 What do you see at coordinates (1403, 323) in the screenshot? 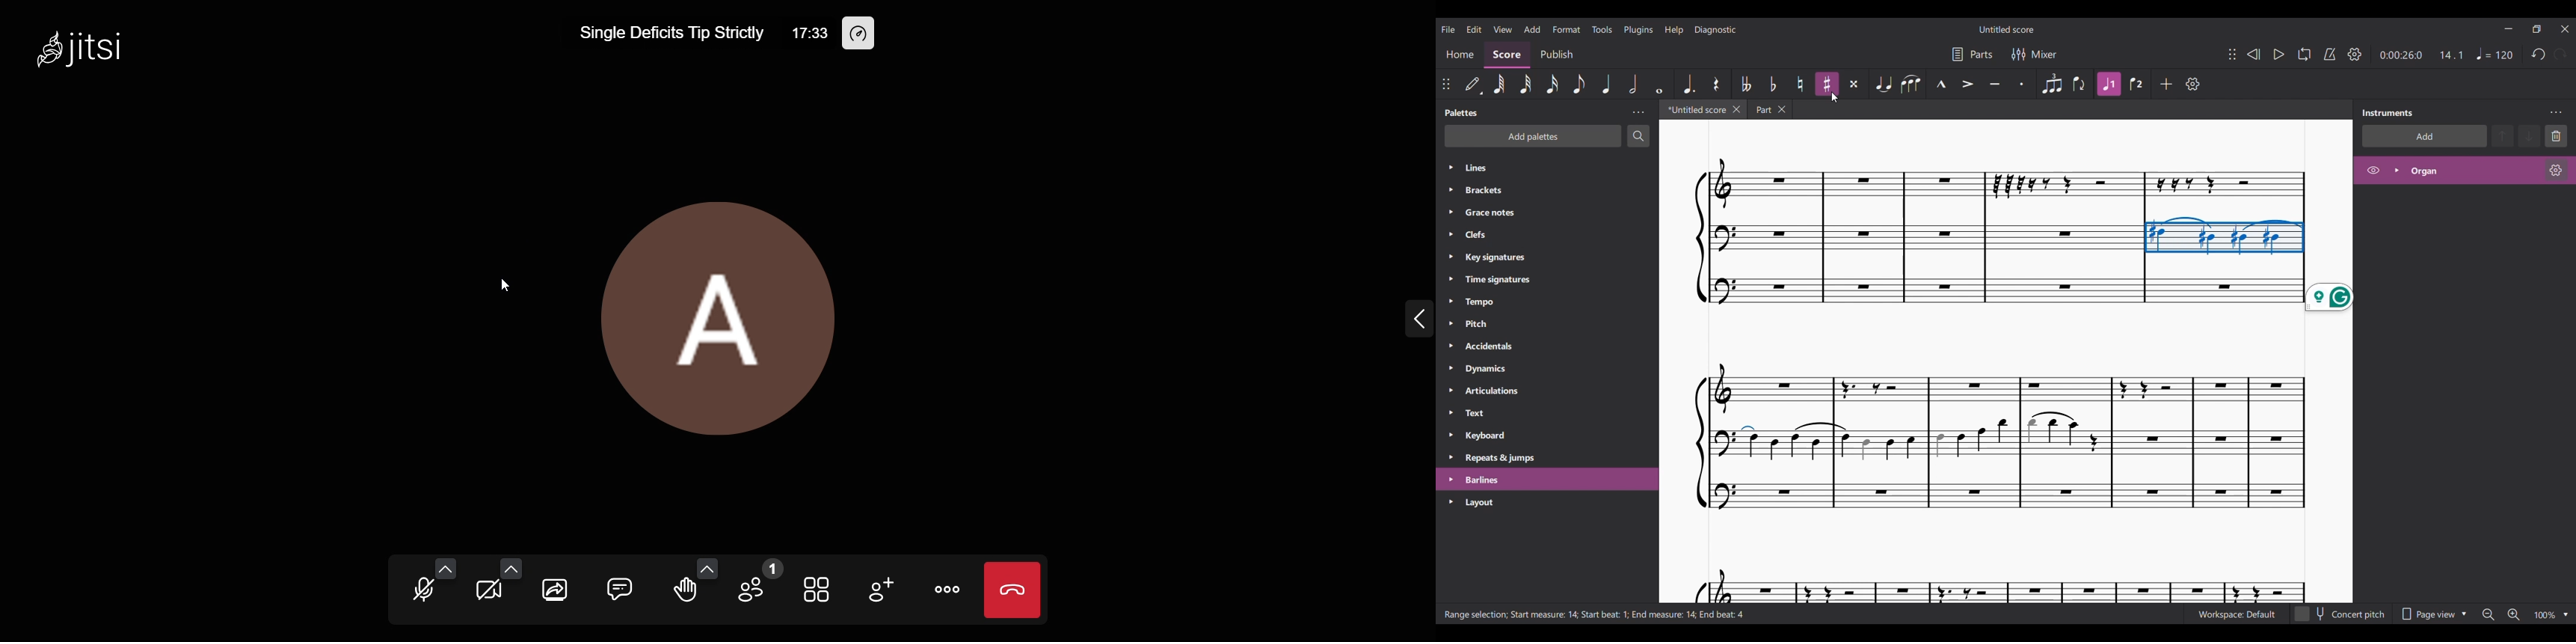
I see `expand` at bounding box center [1403, 323].